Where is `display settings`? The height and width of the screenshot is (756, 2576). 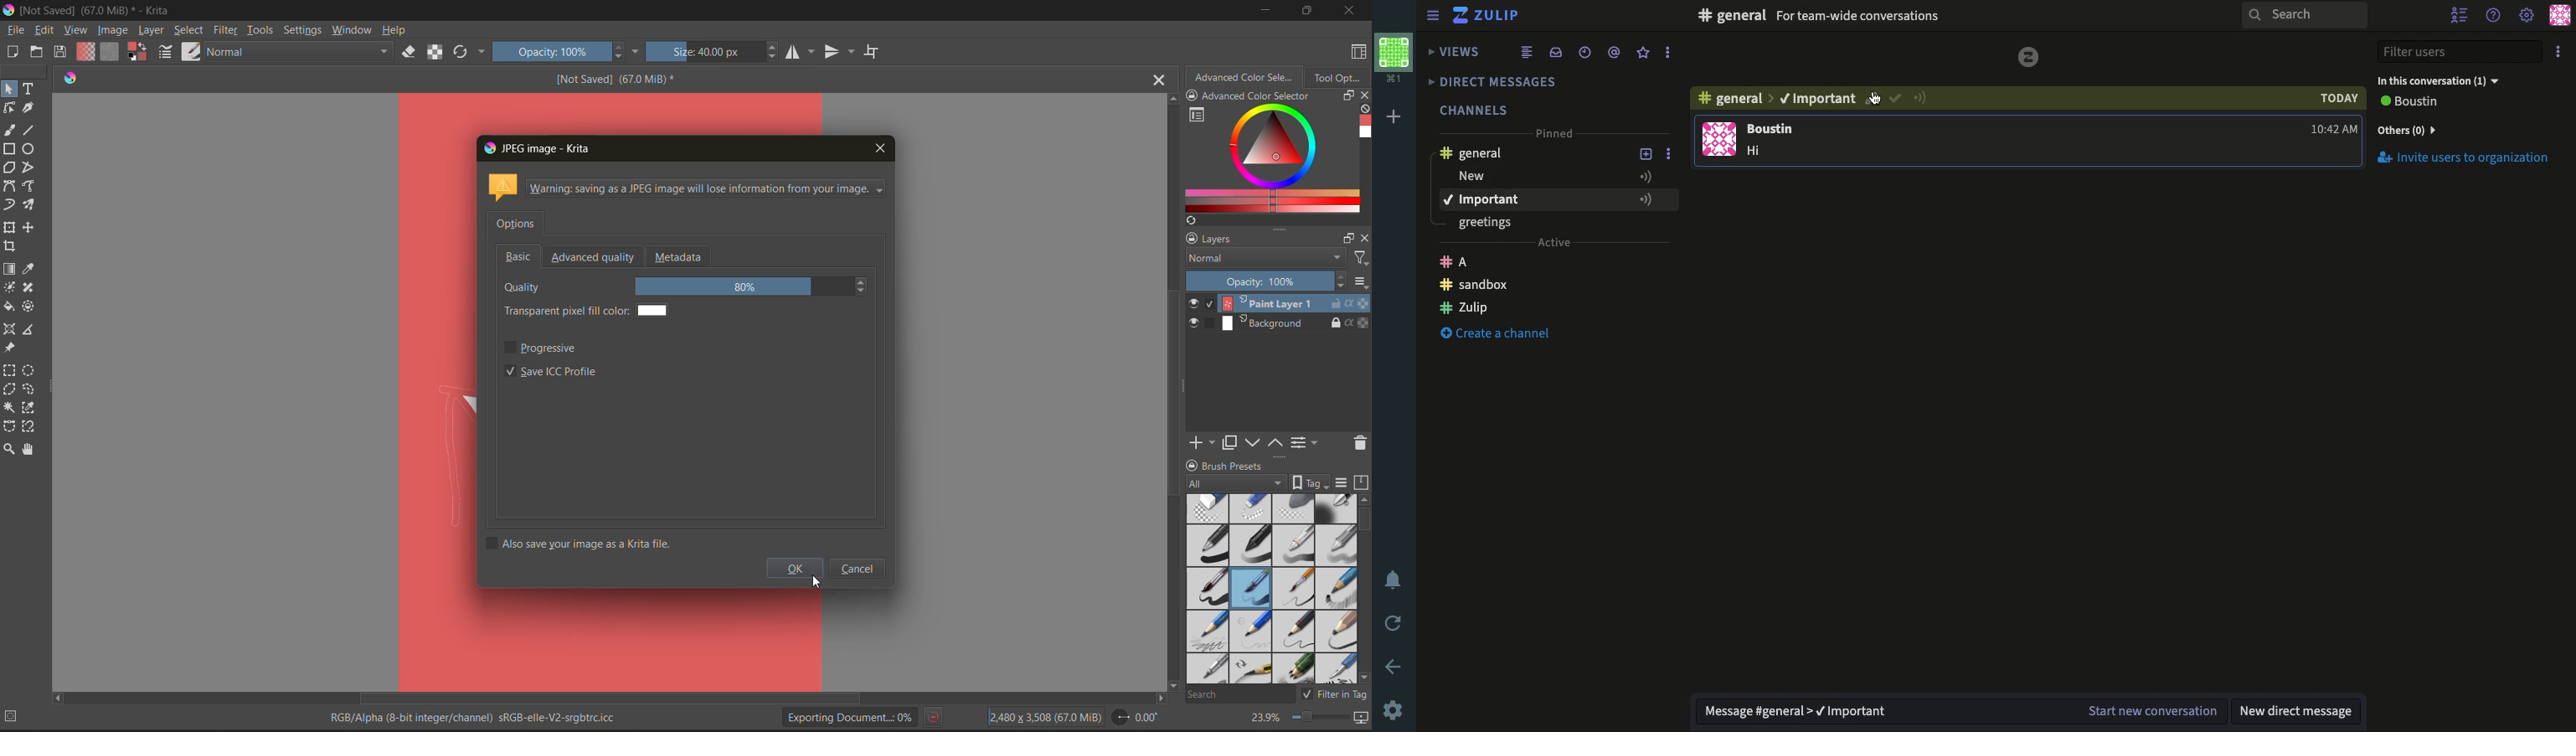 display settings is located at coordinates (1344, 483).